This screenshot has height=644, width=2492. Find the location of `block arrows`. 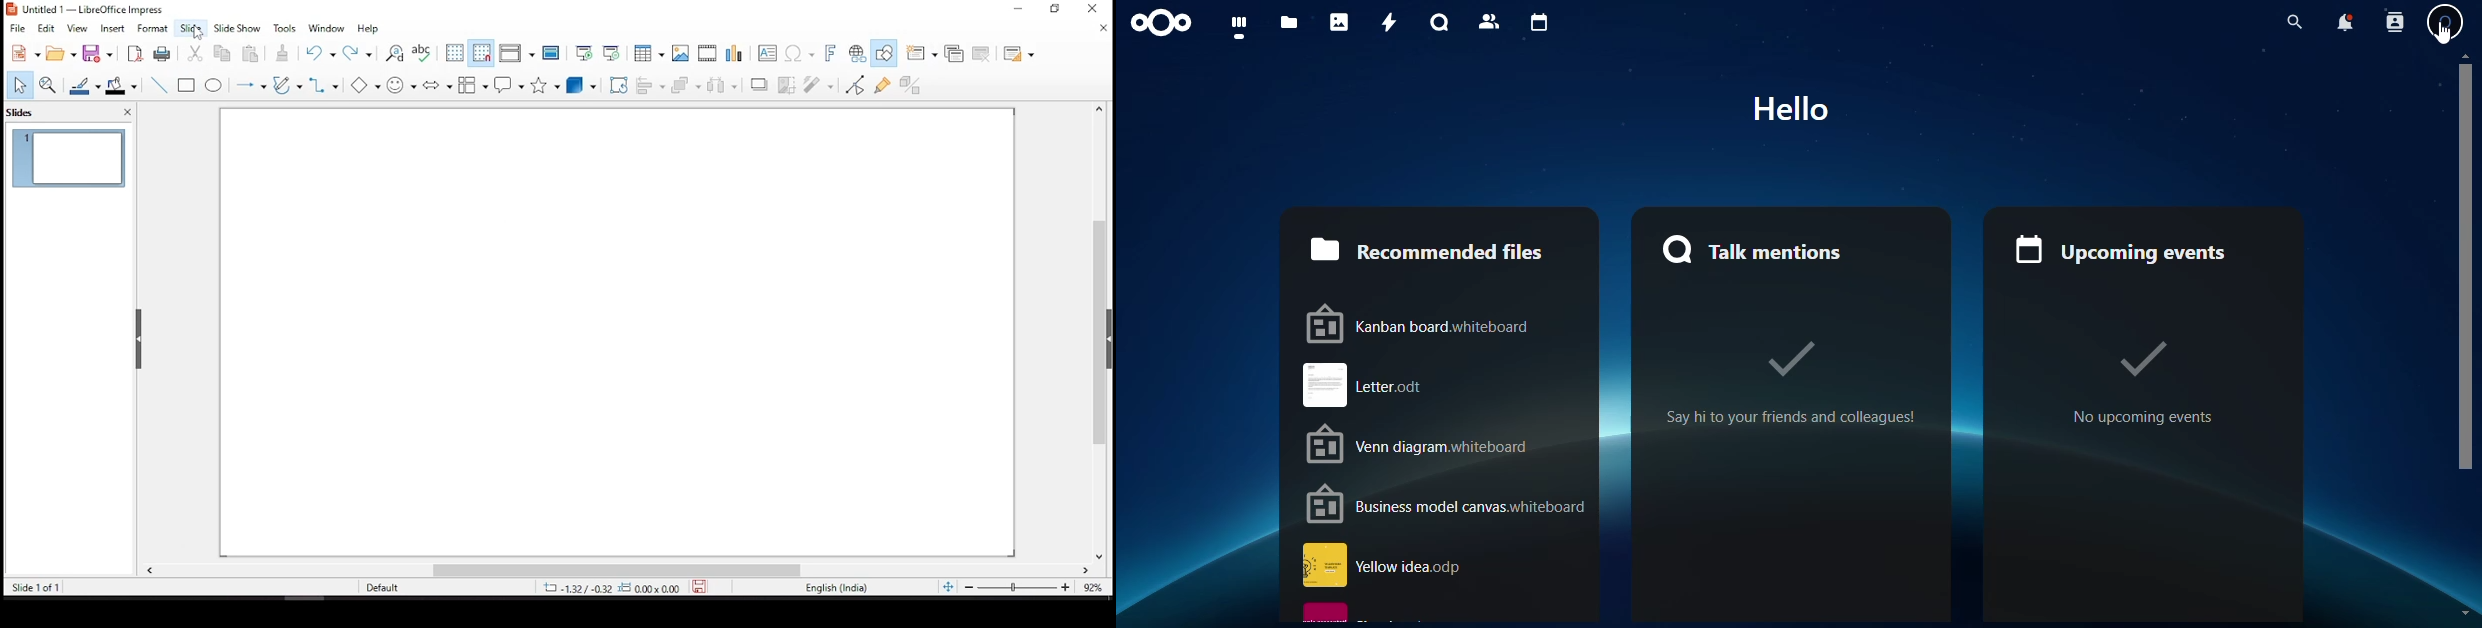

block arrows is located at coordinates (436, 84).